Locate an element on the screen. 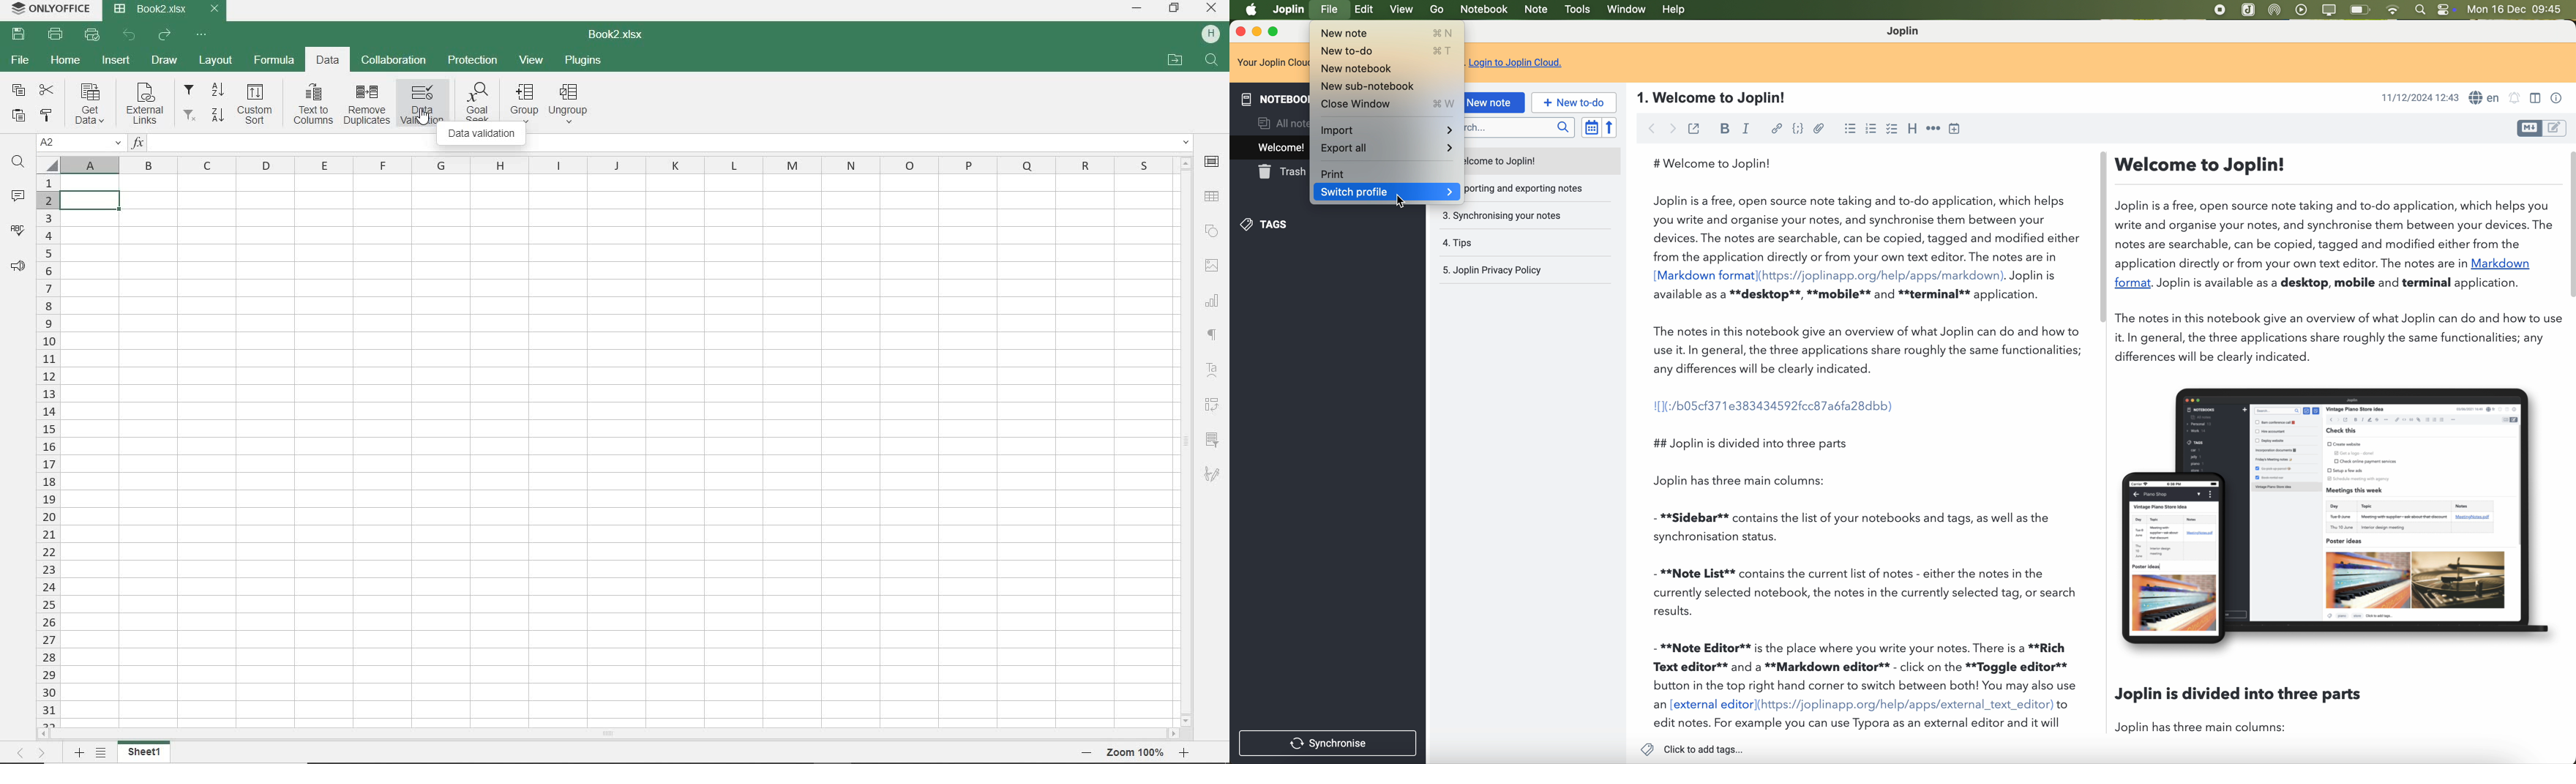 This screenshot has width=2576, height=784. screen is located at coordinates (2329, 10).